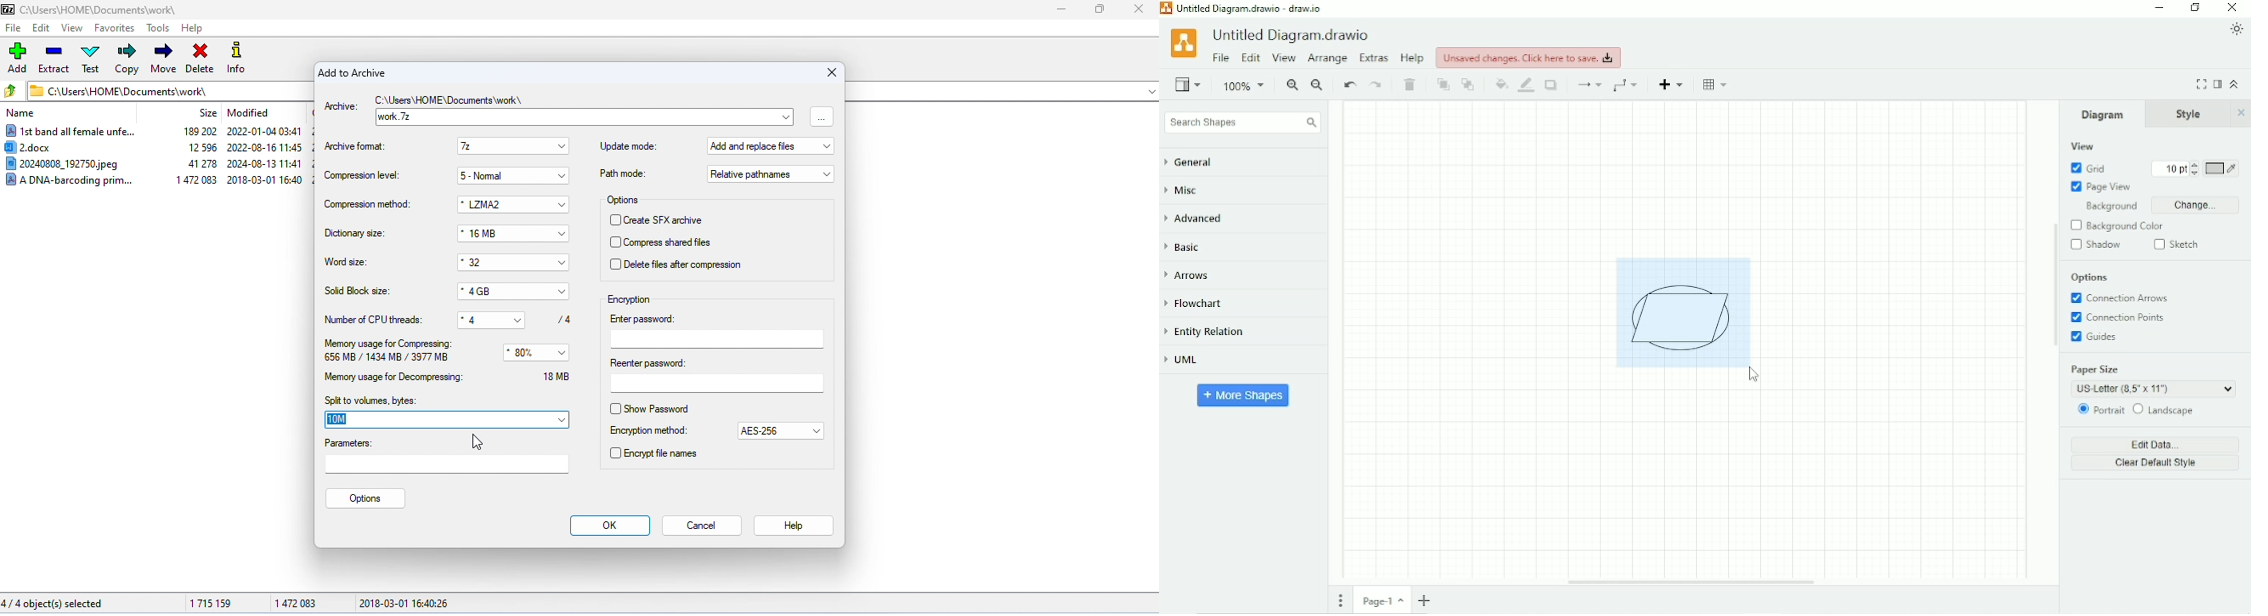 This screenshot has width=2268, height=616. Describe the element at coordinates (1318, 86) in the screenshot. I see `Zoom out` at that location.